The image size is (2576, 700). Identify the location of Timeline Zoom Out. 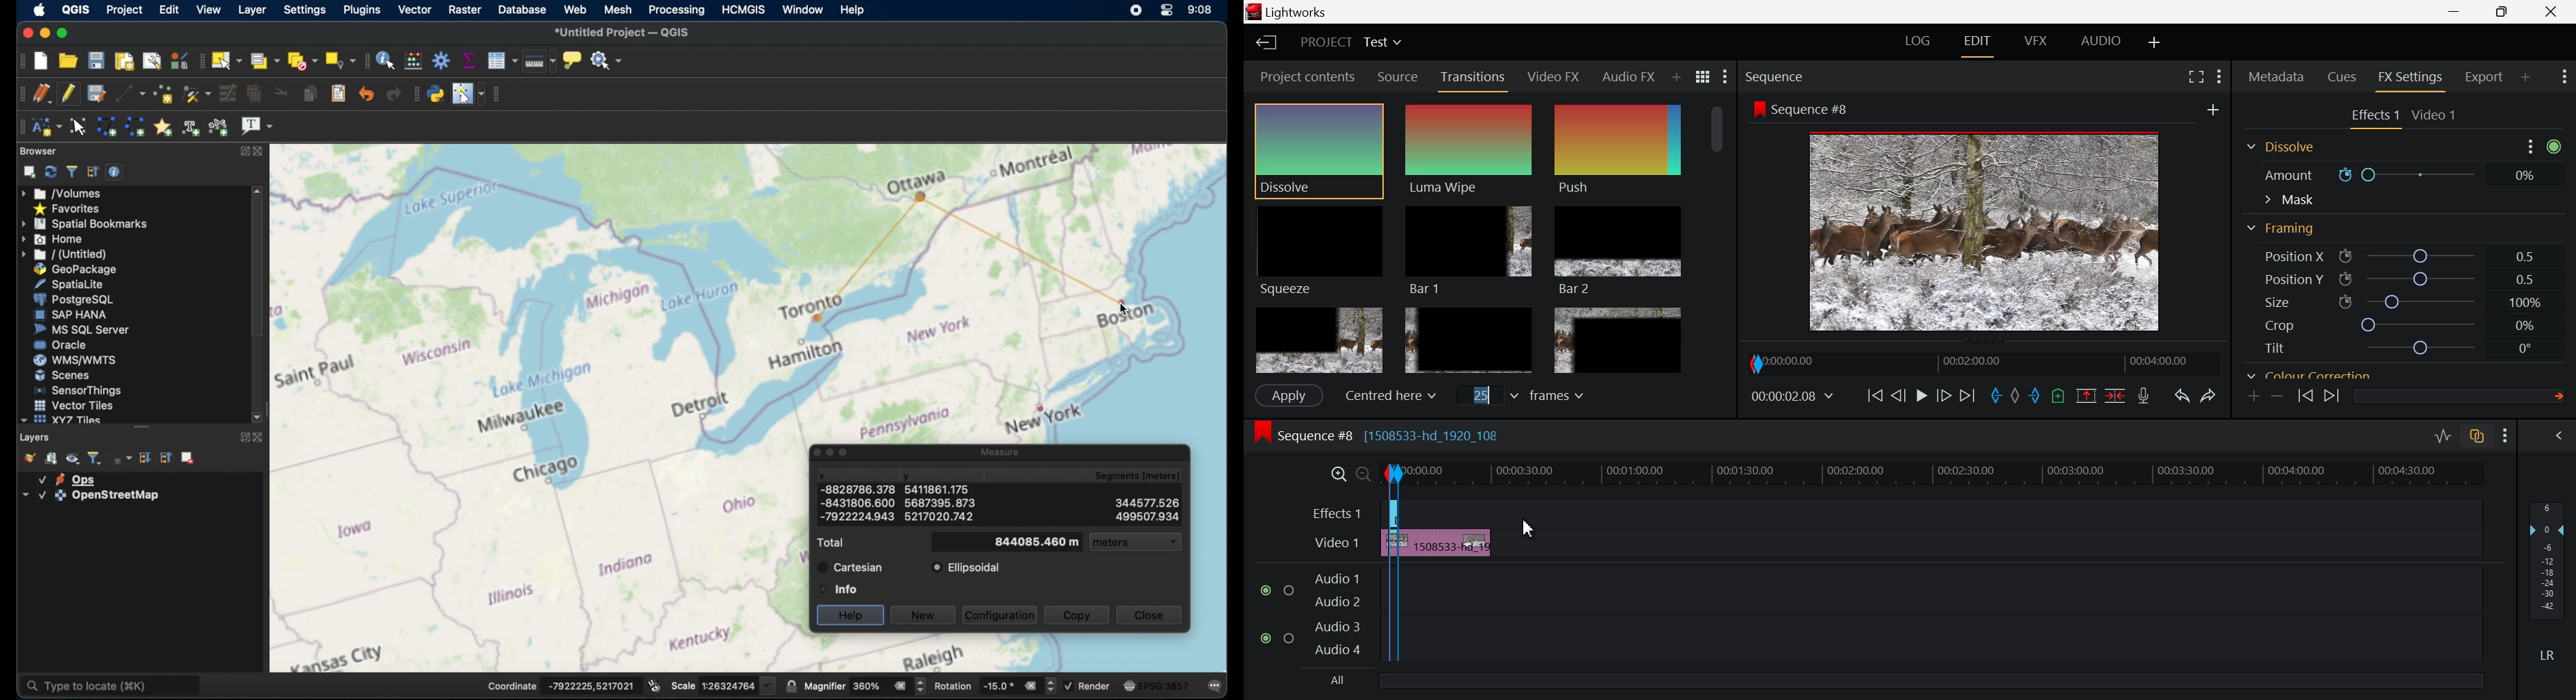
(1360, 476).